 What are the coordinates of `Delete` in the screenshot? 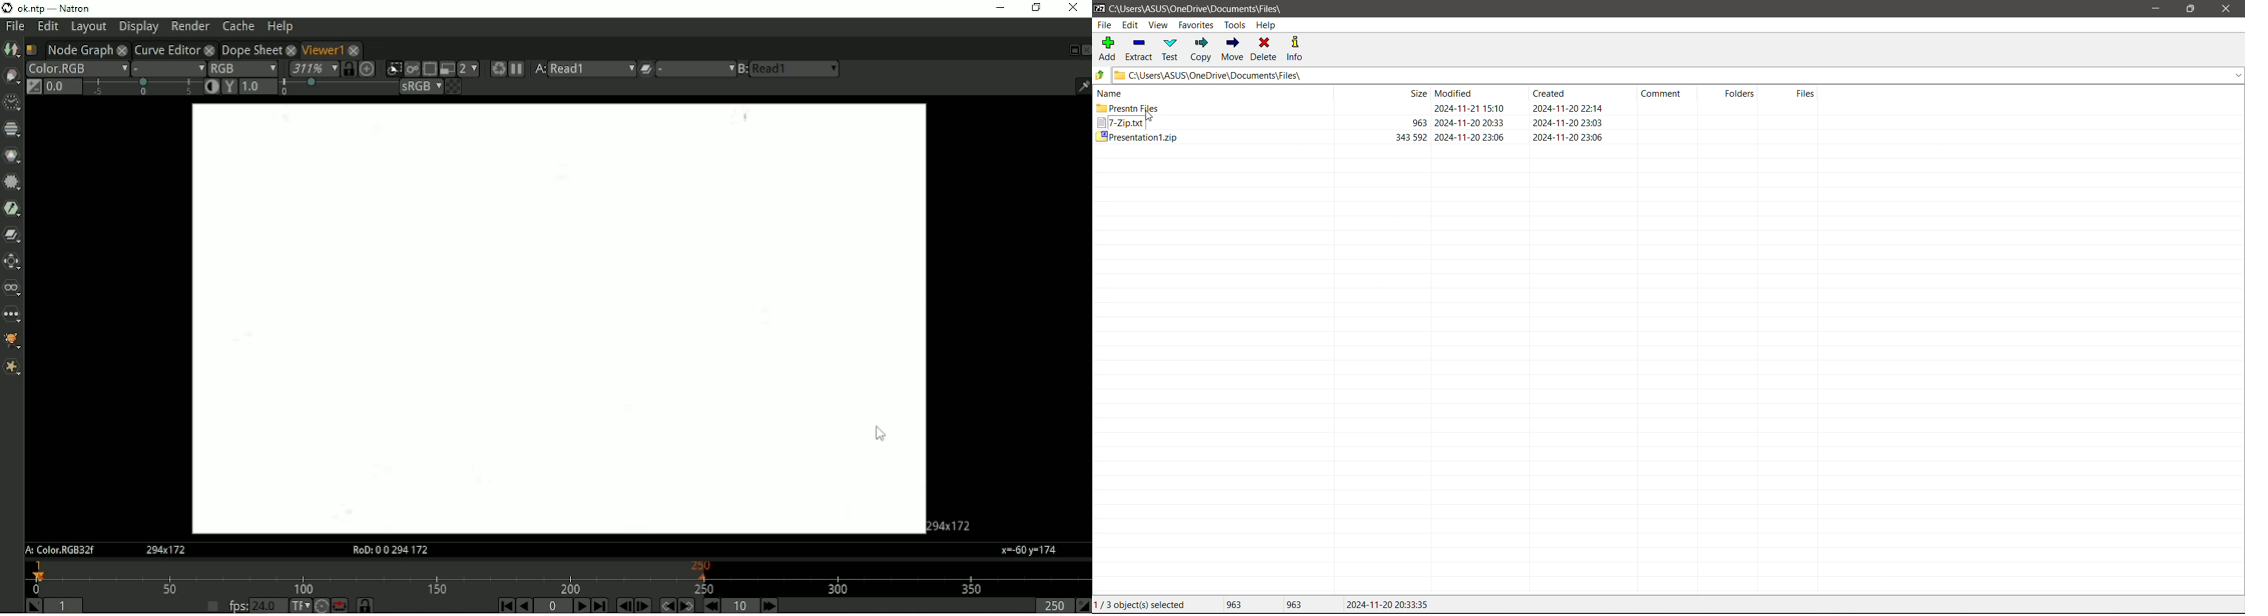 It's located at (1265, 48).